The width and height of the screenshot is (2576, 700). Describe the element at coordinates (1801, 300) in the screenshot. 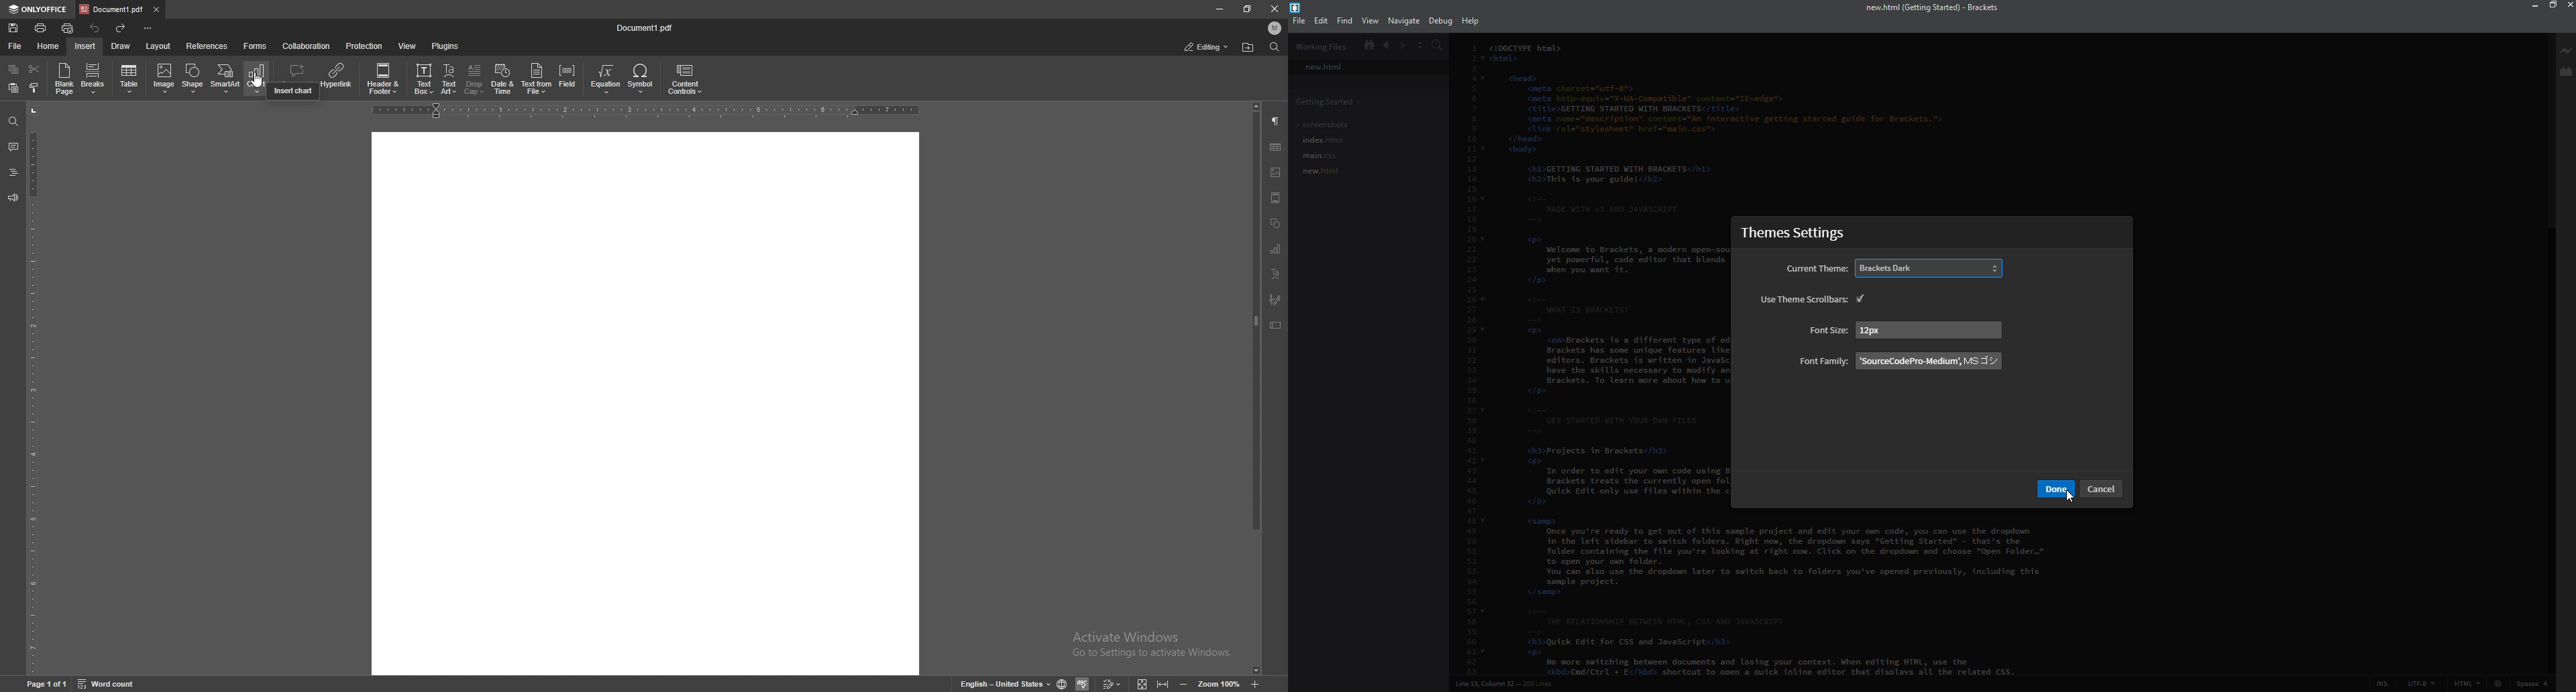

I see `use themes scrollbar` at that location.